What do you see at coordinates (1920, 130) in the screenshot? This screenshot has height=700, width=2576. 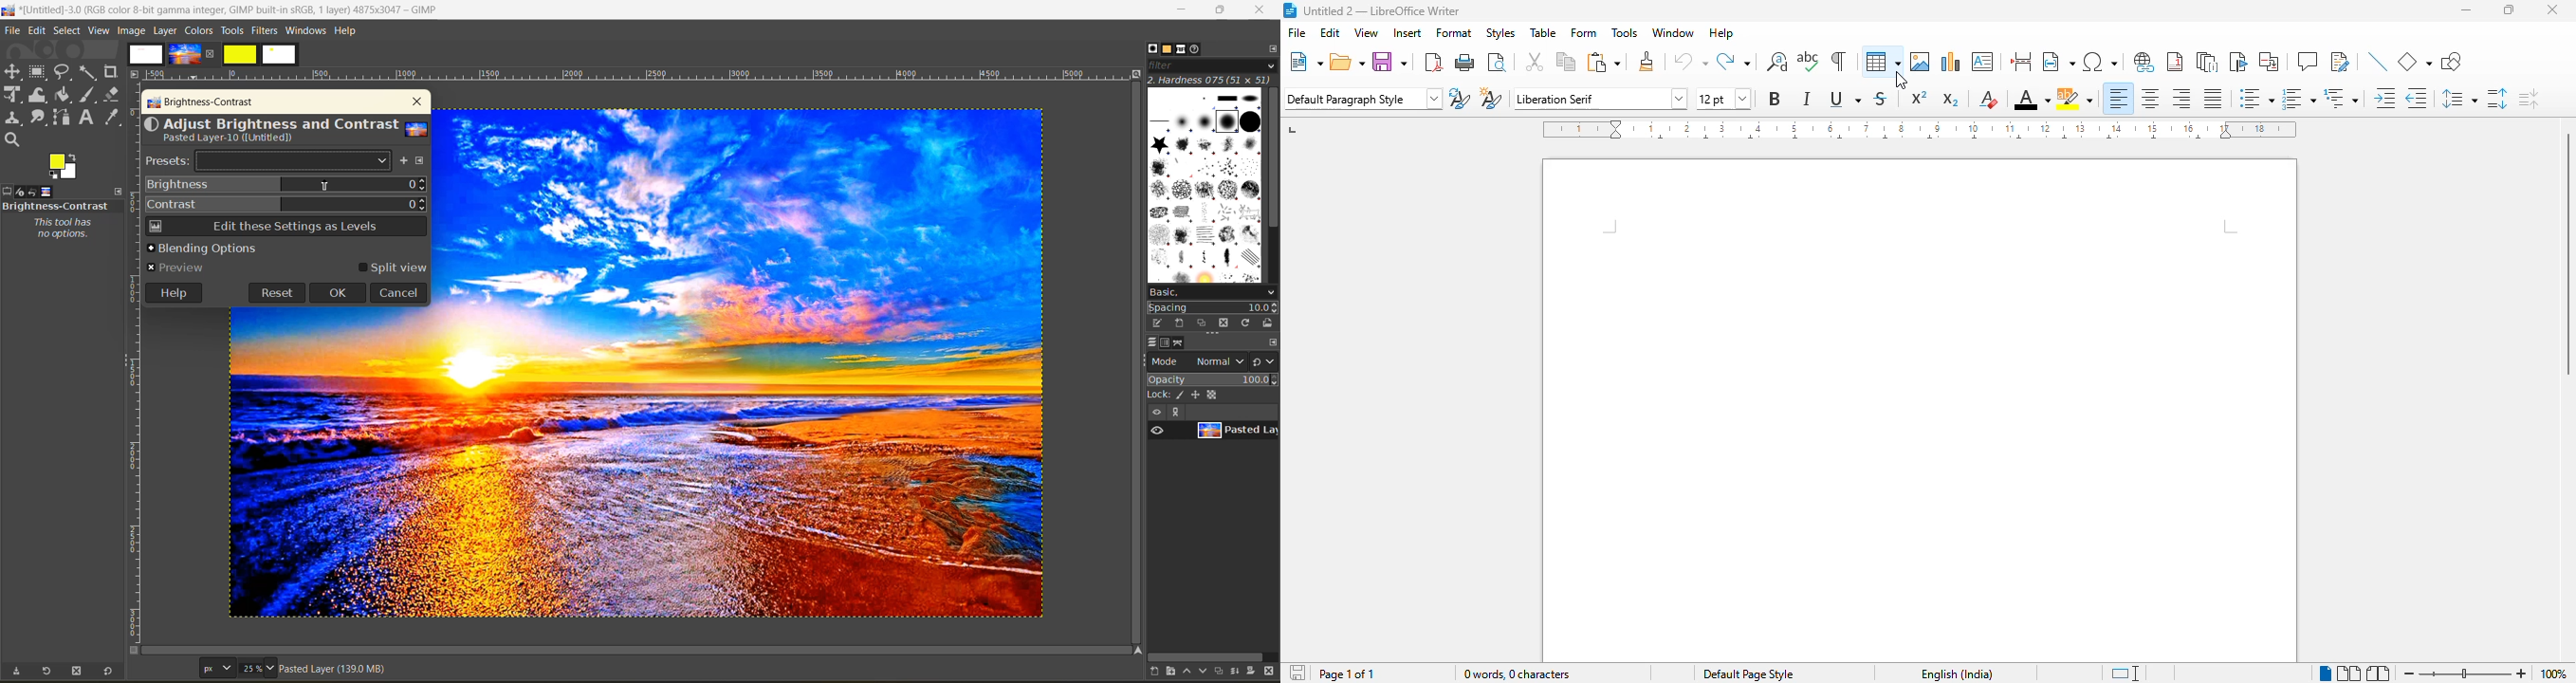 I see `ruler` at bounding box center [1920, 130].